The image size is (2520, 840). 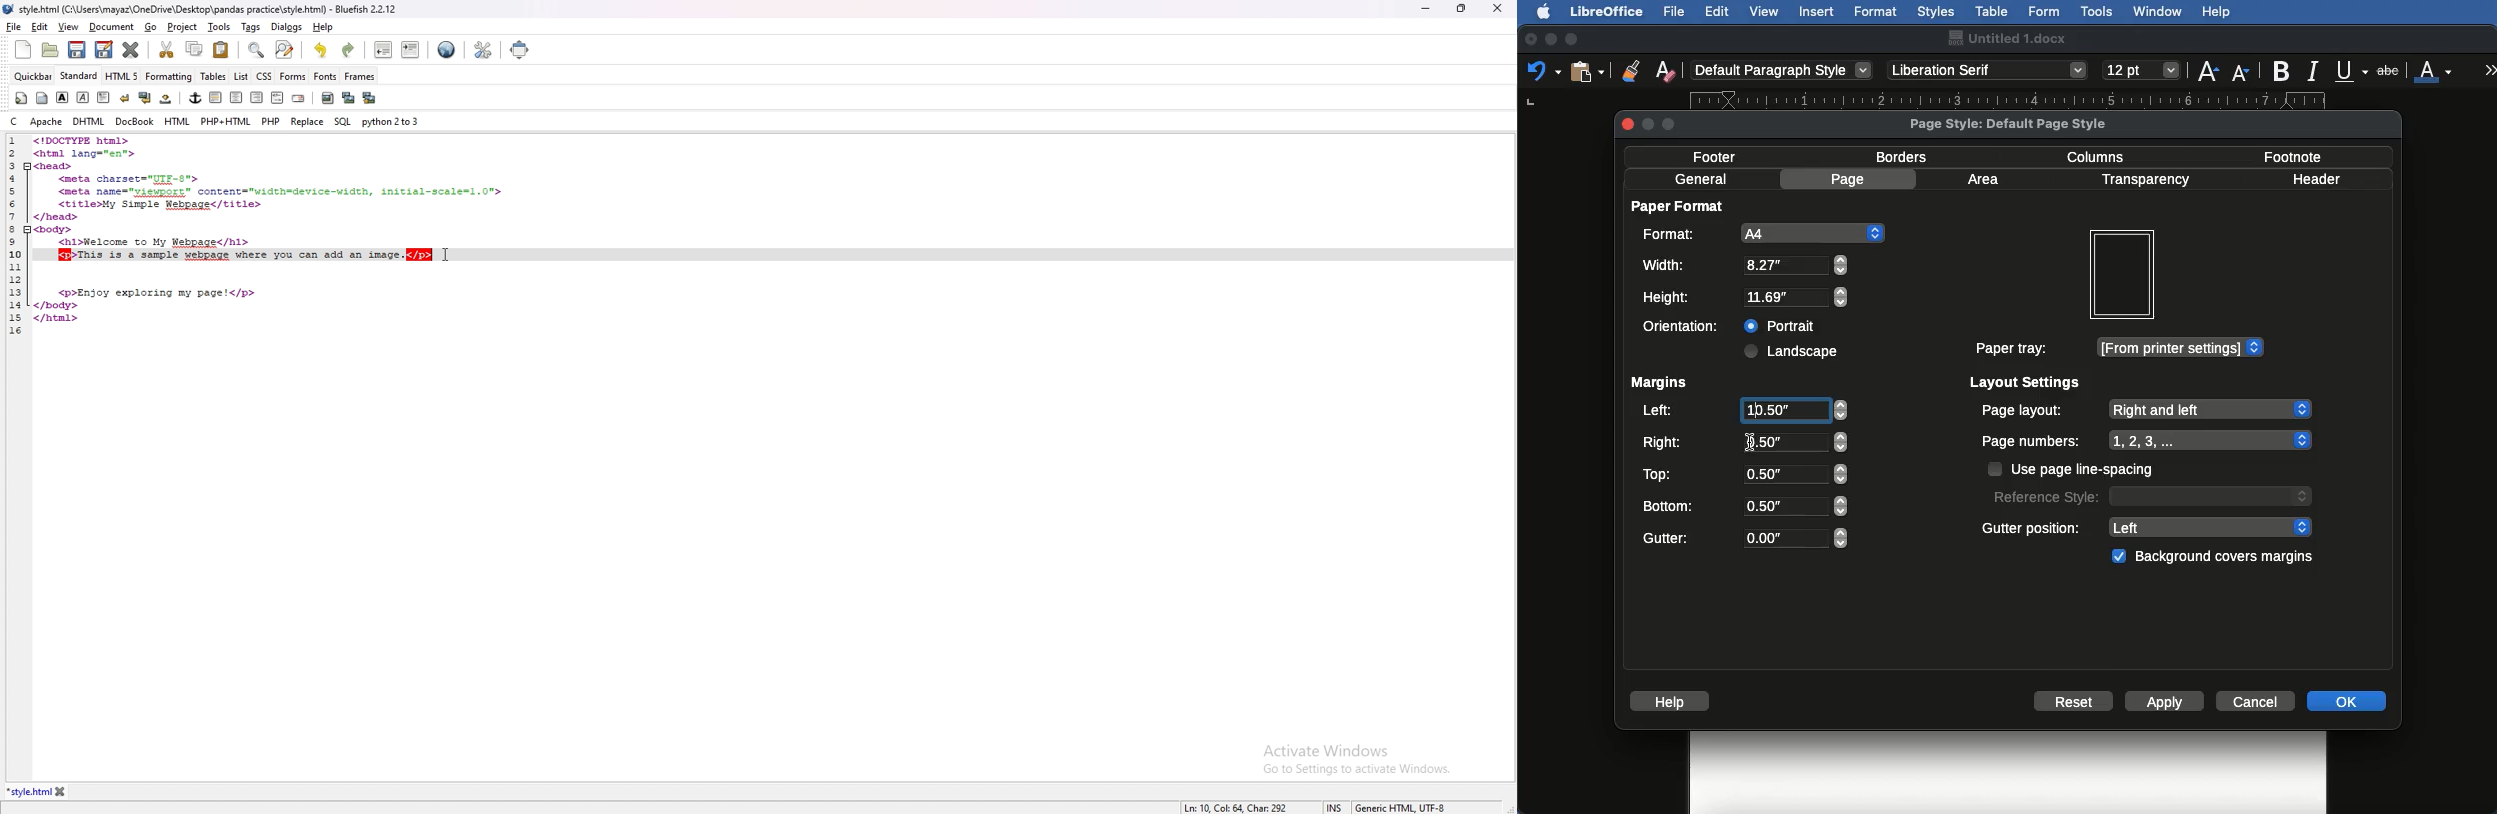 What do you see at coordinates (2346, 700) in the screenshot?
I see `OK` at bounding box center [2346, 700].